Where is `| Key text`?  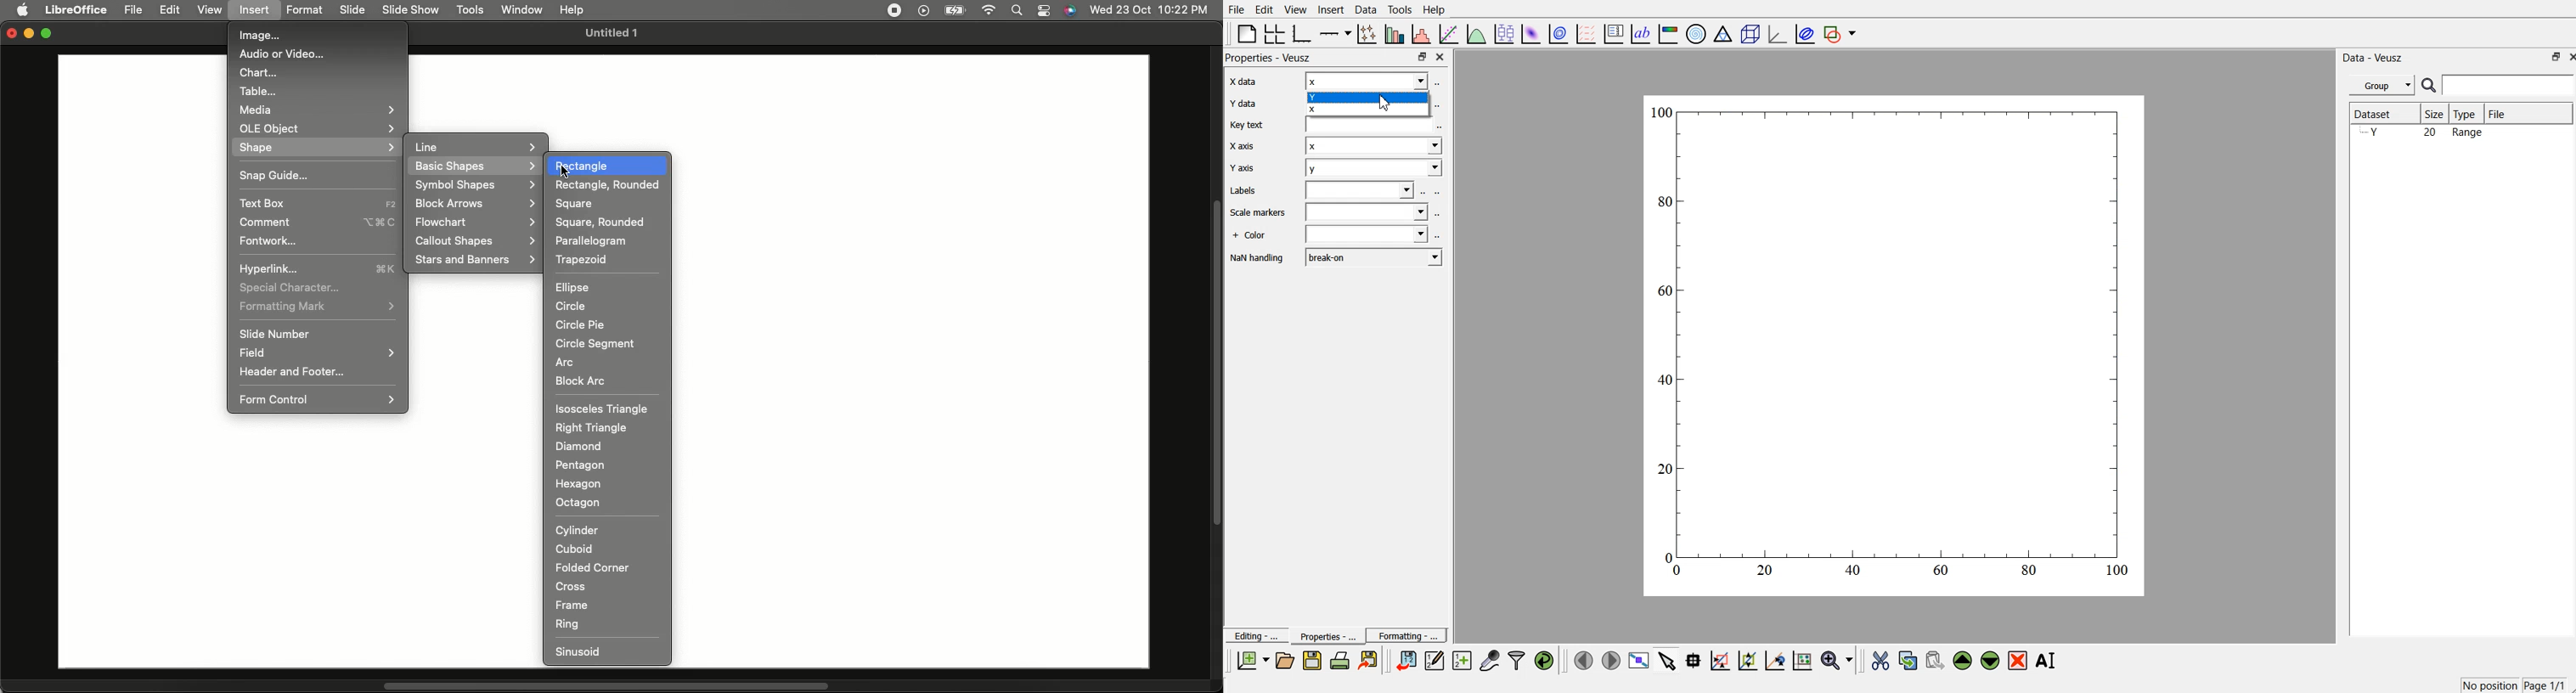 | Key text is located at coordinates (1246, 127).